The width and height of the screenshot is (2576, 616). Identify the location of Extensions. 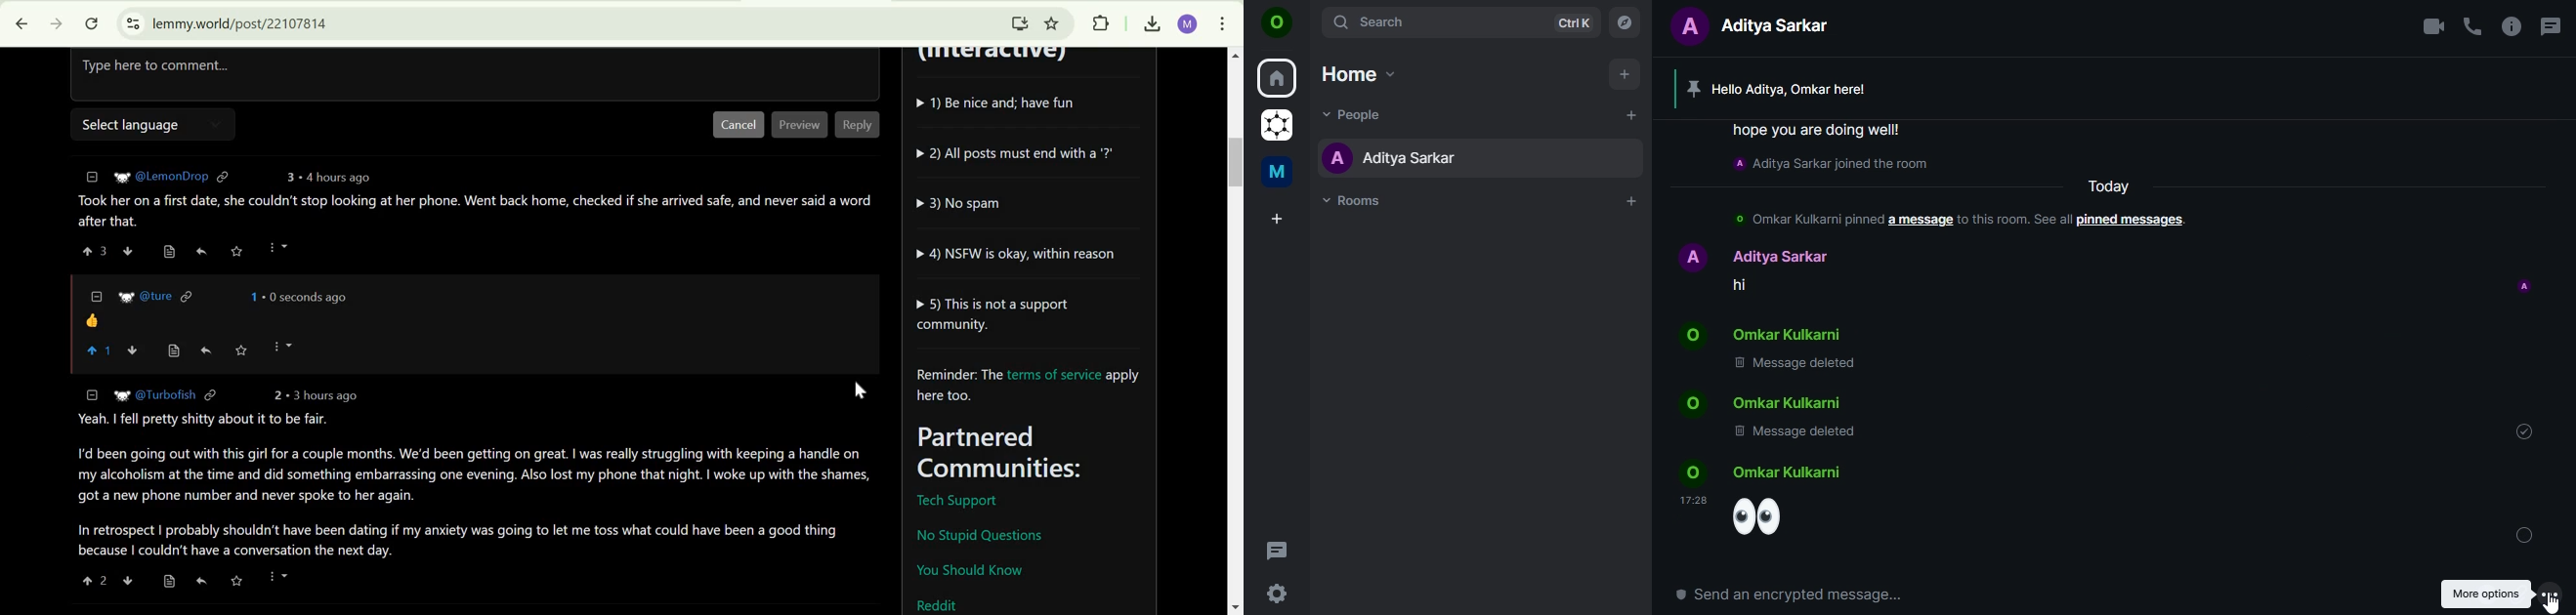
(1101, 23).